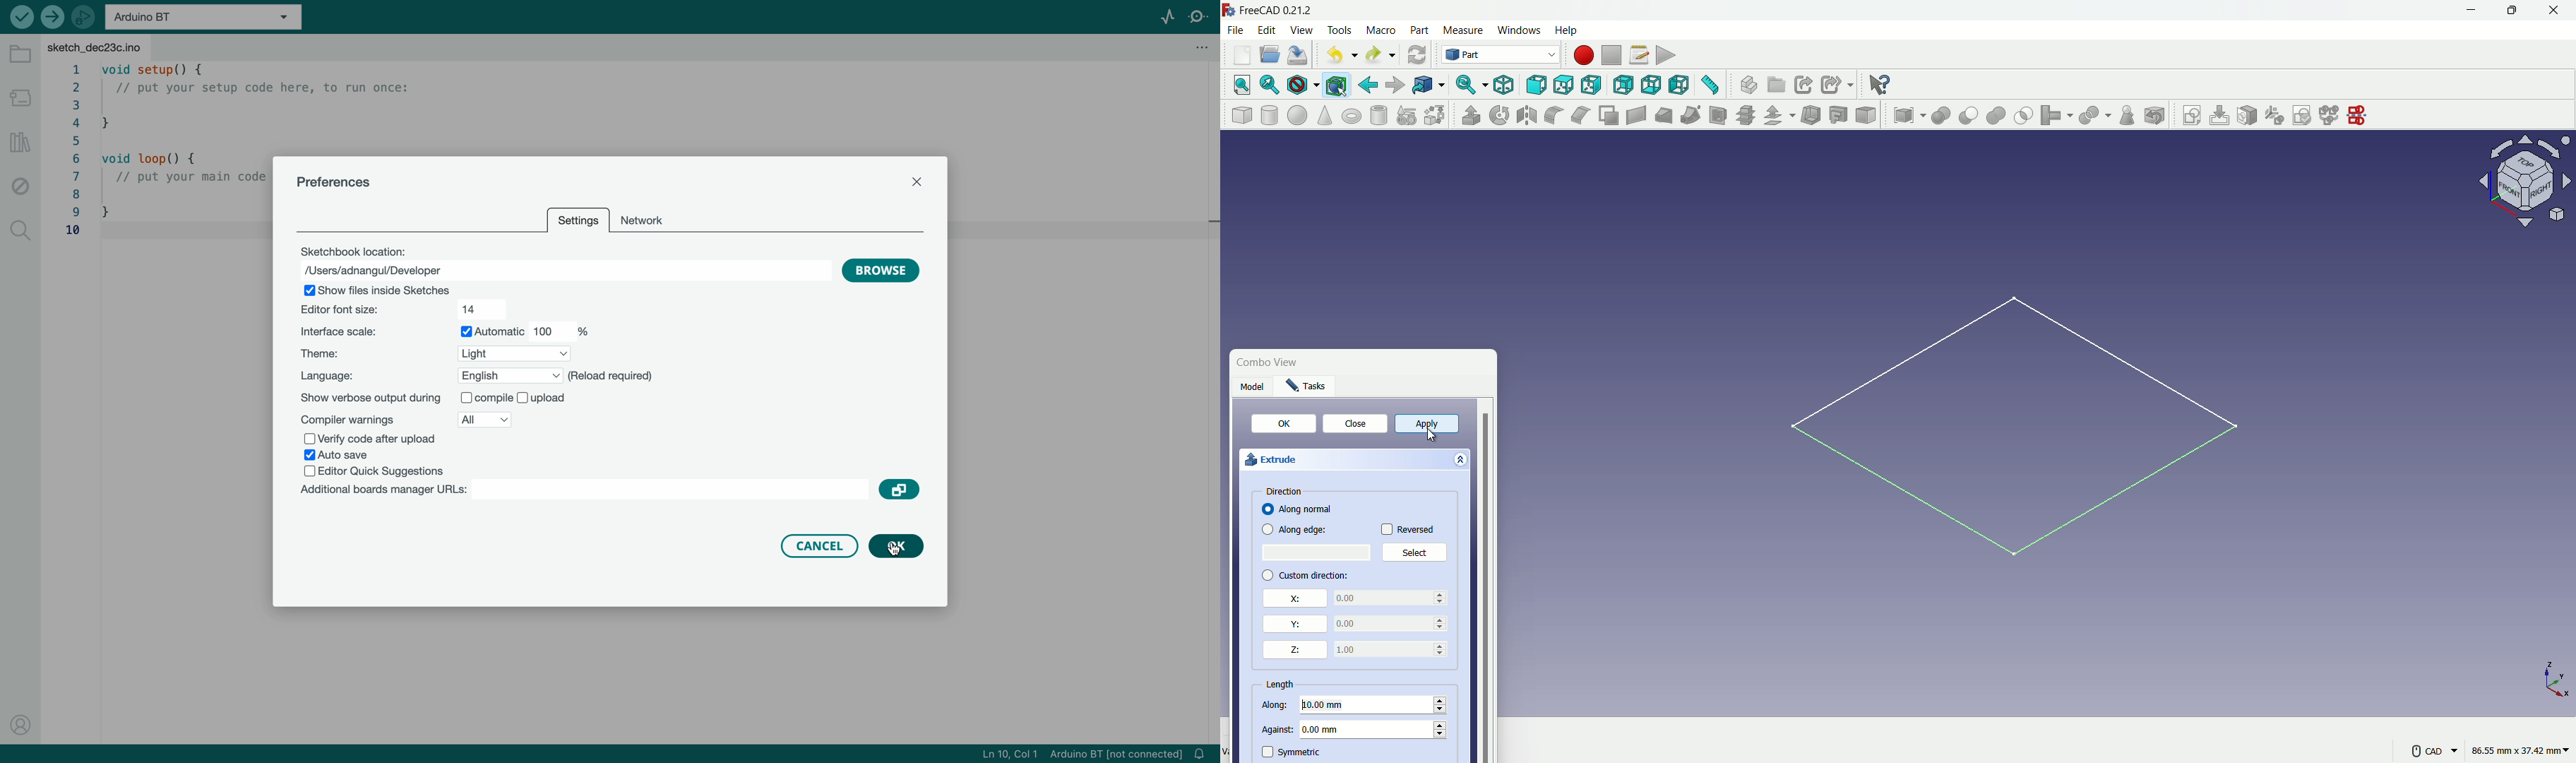  Describe the element at coordinates (2274, 114) in the screenshot. I see `reorient sketch` at that location.